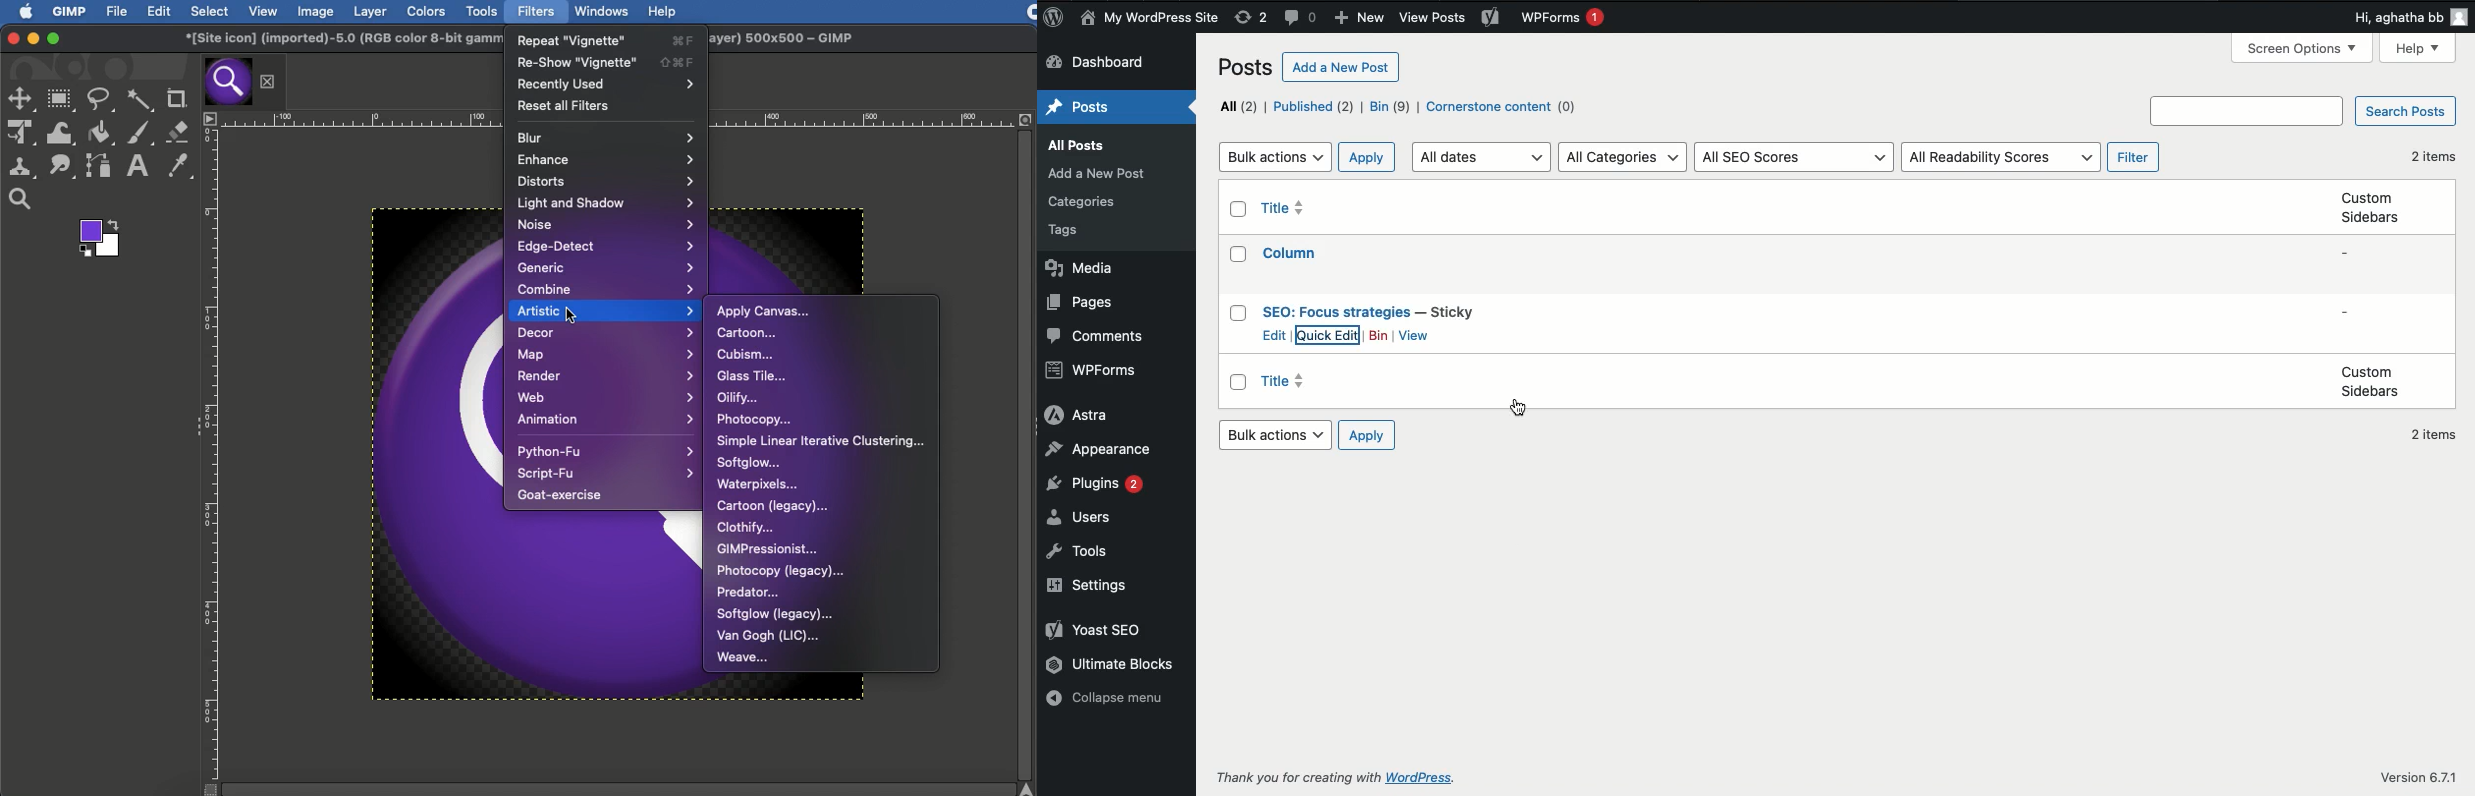 Image resolution: width=2492 pixels, height=812 pixels. I want to click on Apply, so click(1366, 436).